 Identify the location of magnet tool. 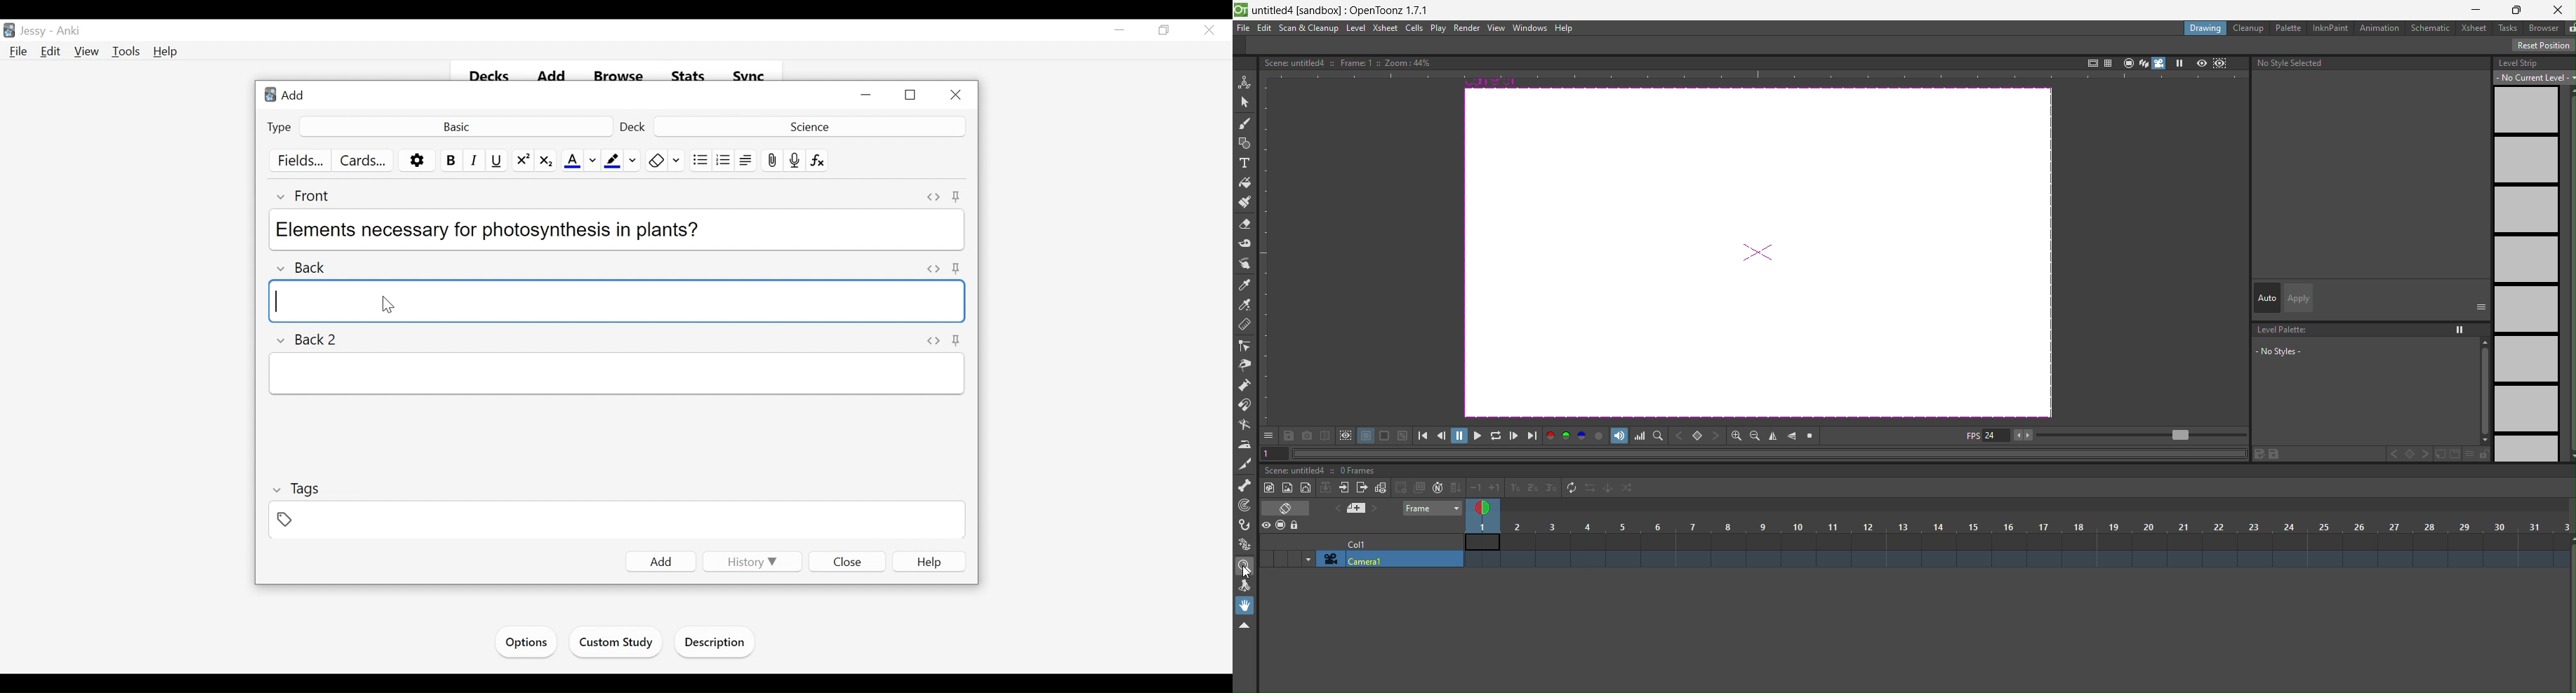
(1246, 406).